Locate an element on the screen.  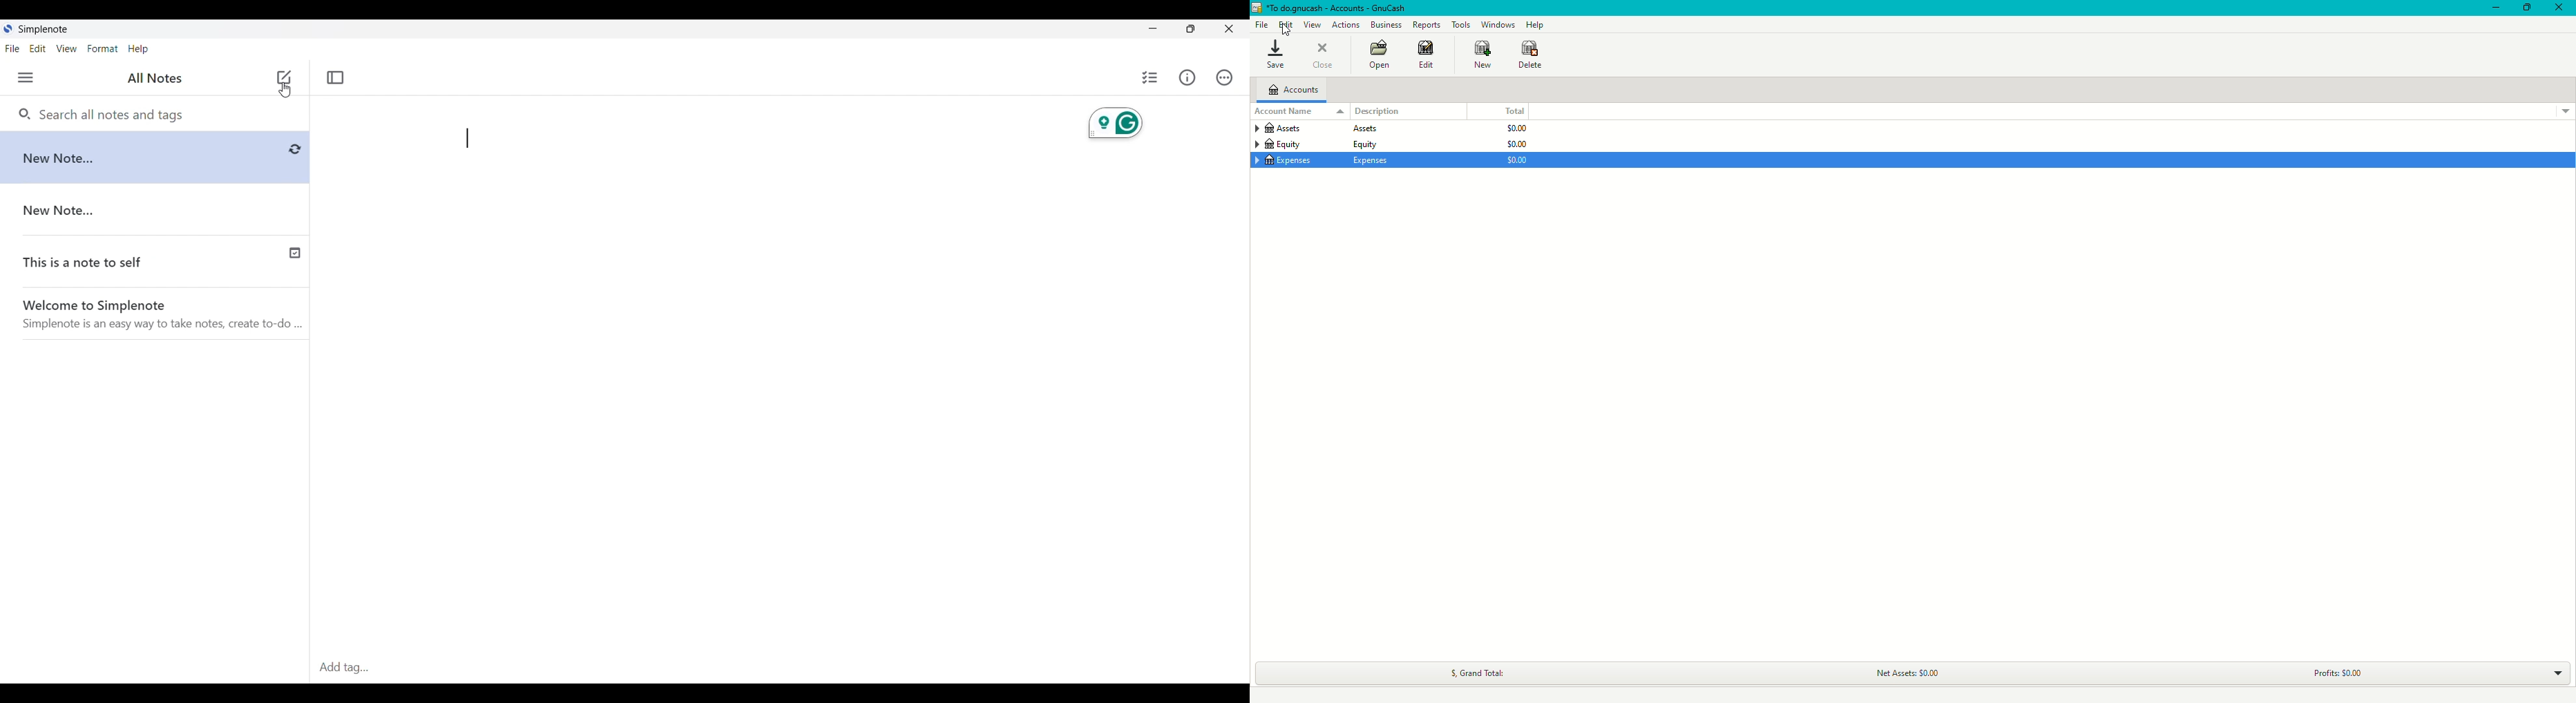
Text Cursor(Pasting text) is located at coordinates (468, 138).